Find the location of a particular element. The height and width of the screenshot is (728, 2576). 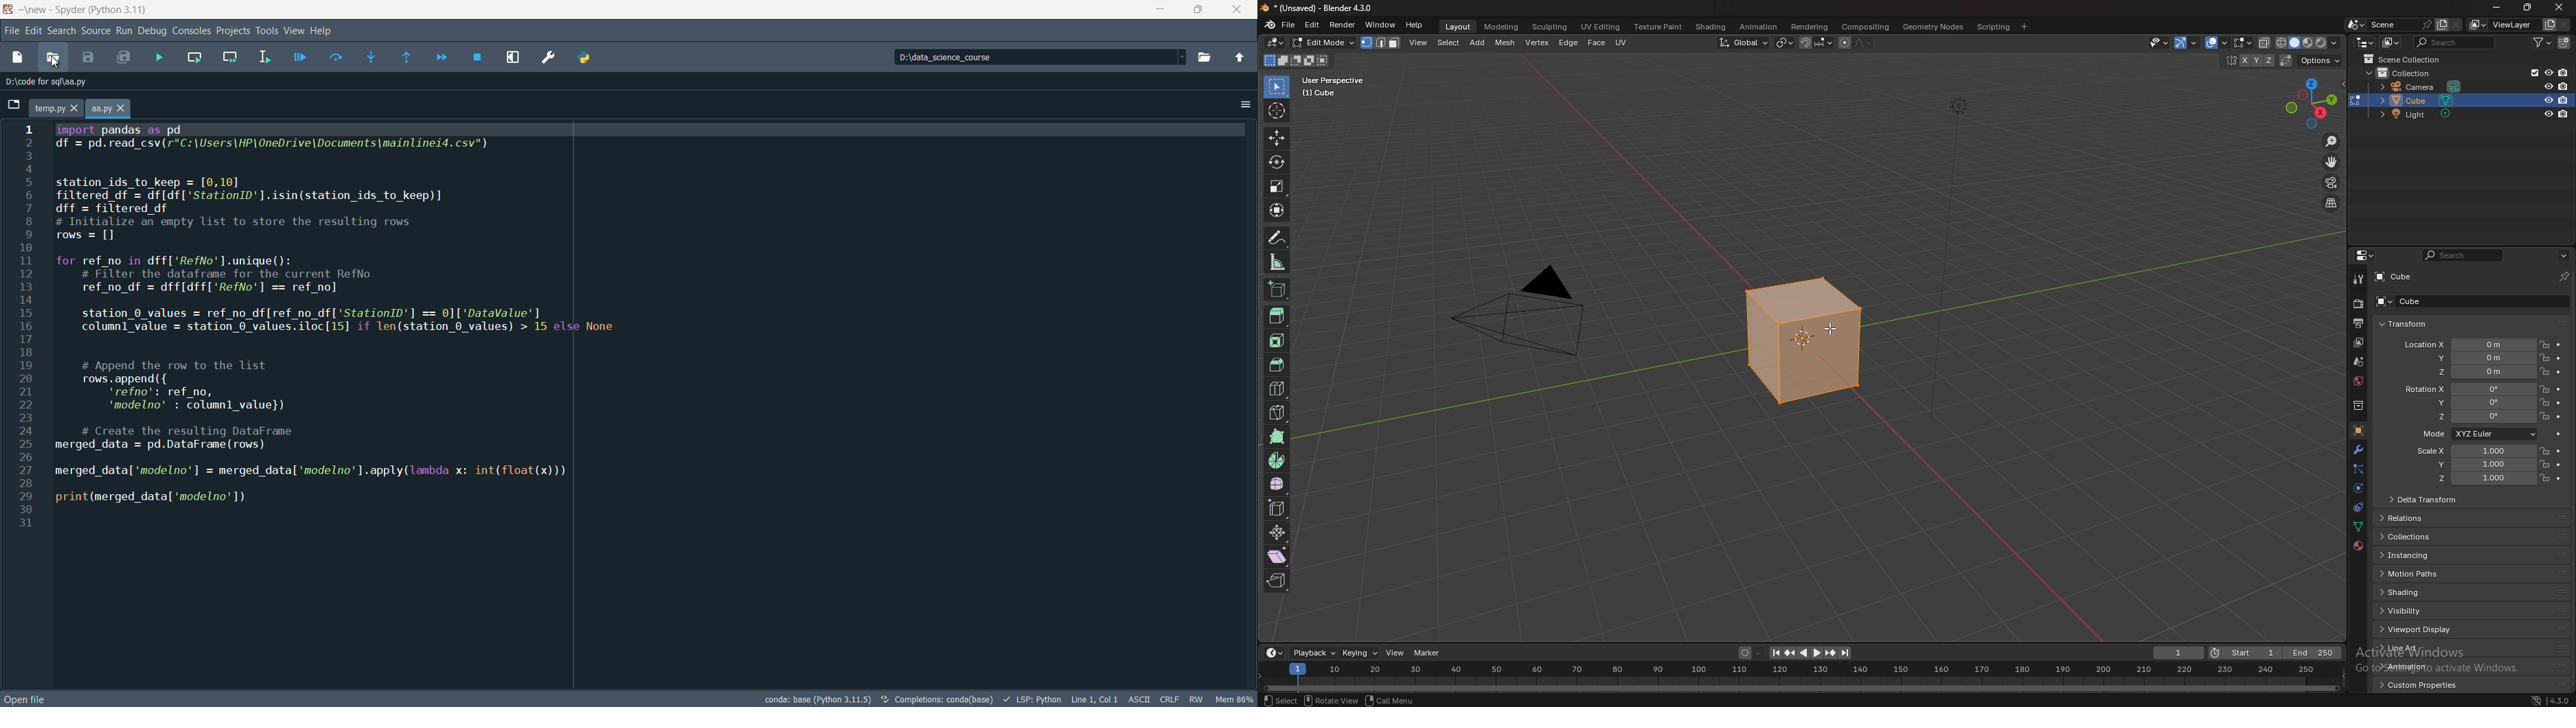

open file is located at coordinates (56, 60).